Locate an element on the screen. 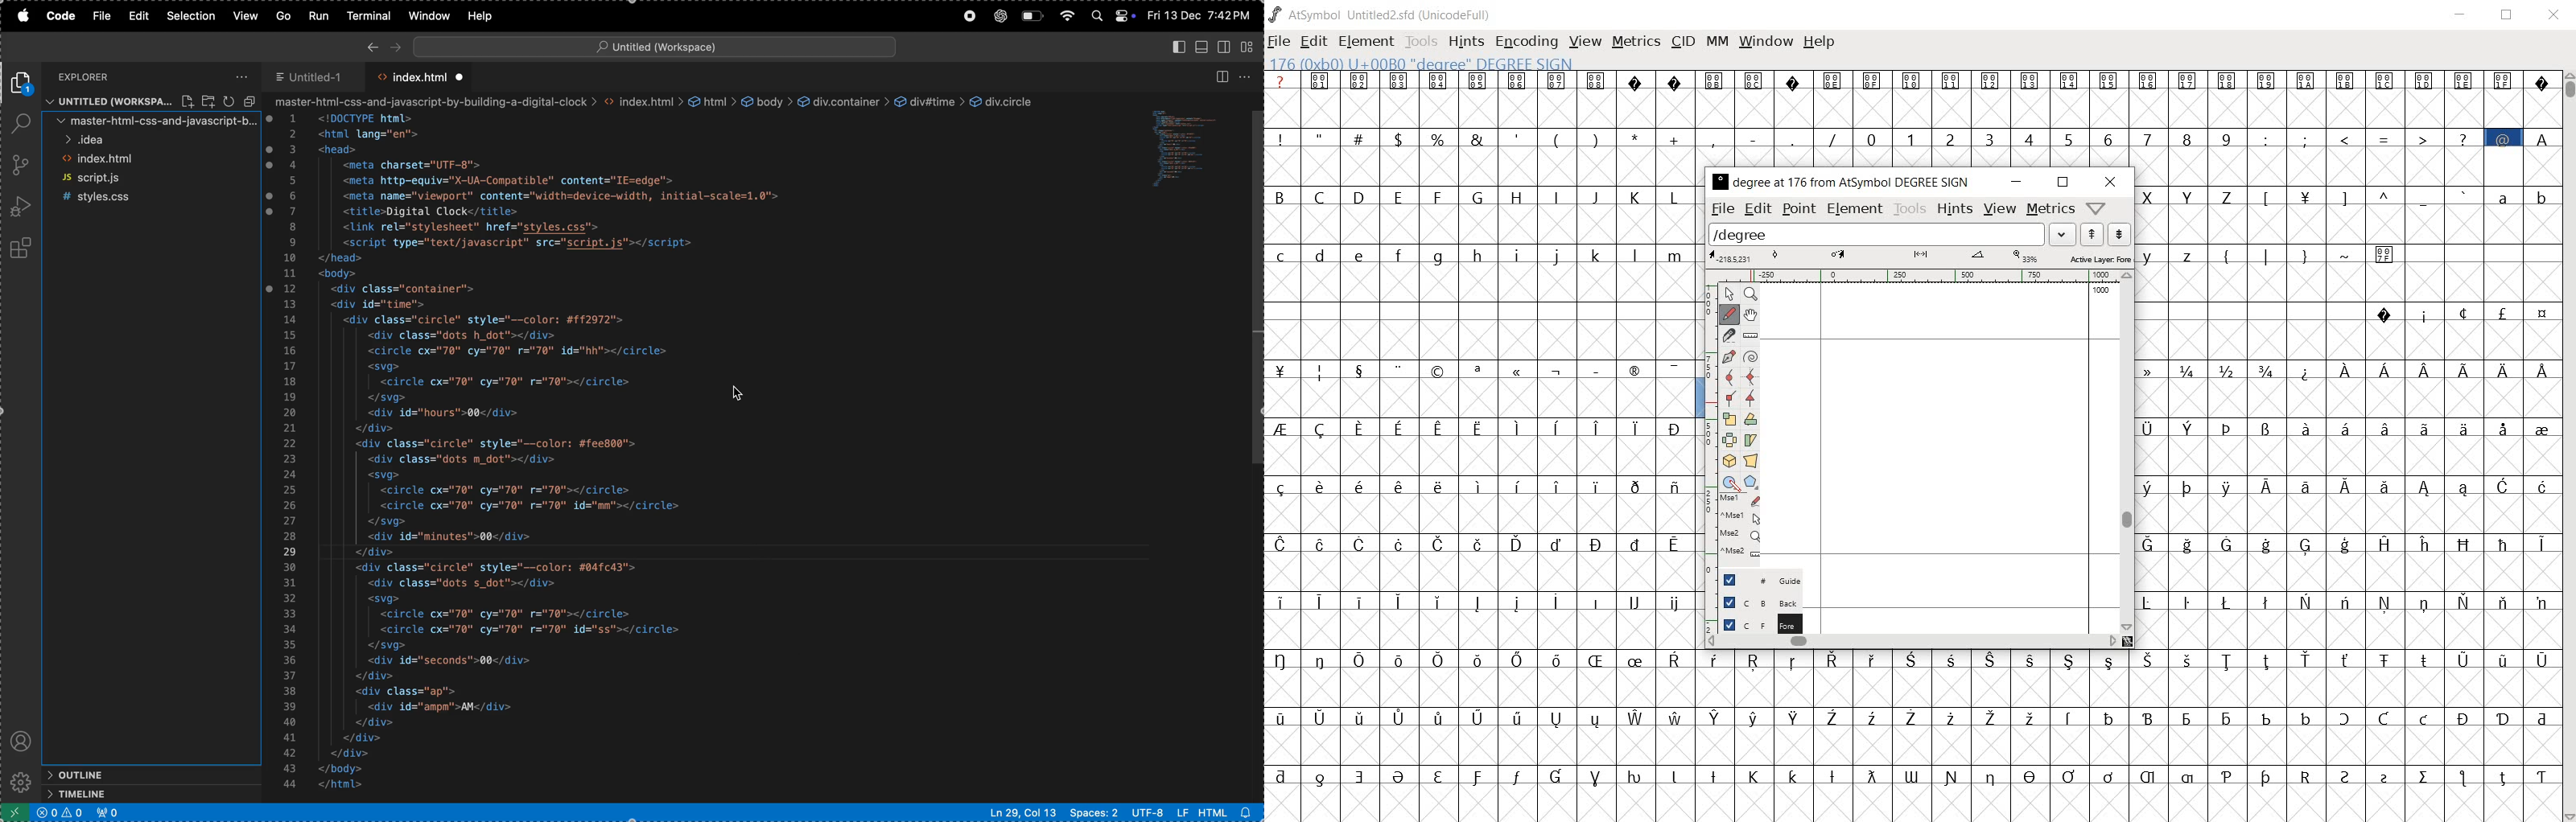 This screenshot has width=2576, height=840. metrics is located at coordinates (1636, 43).